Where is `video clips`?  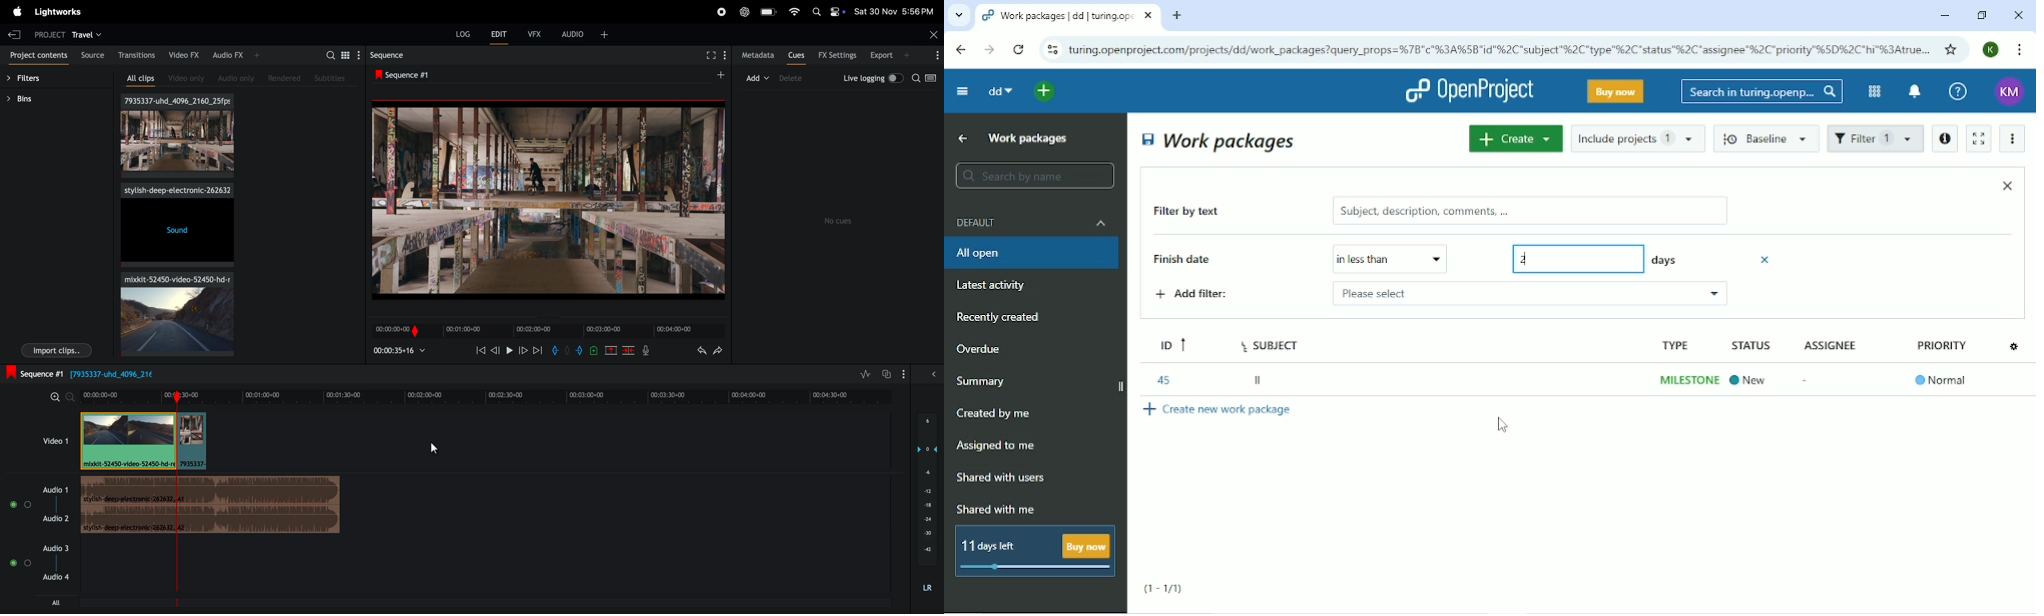
video clips is located at coordinates (179, 136).